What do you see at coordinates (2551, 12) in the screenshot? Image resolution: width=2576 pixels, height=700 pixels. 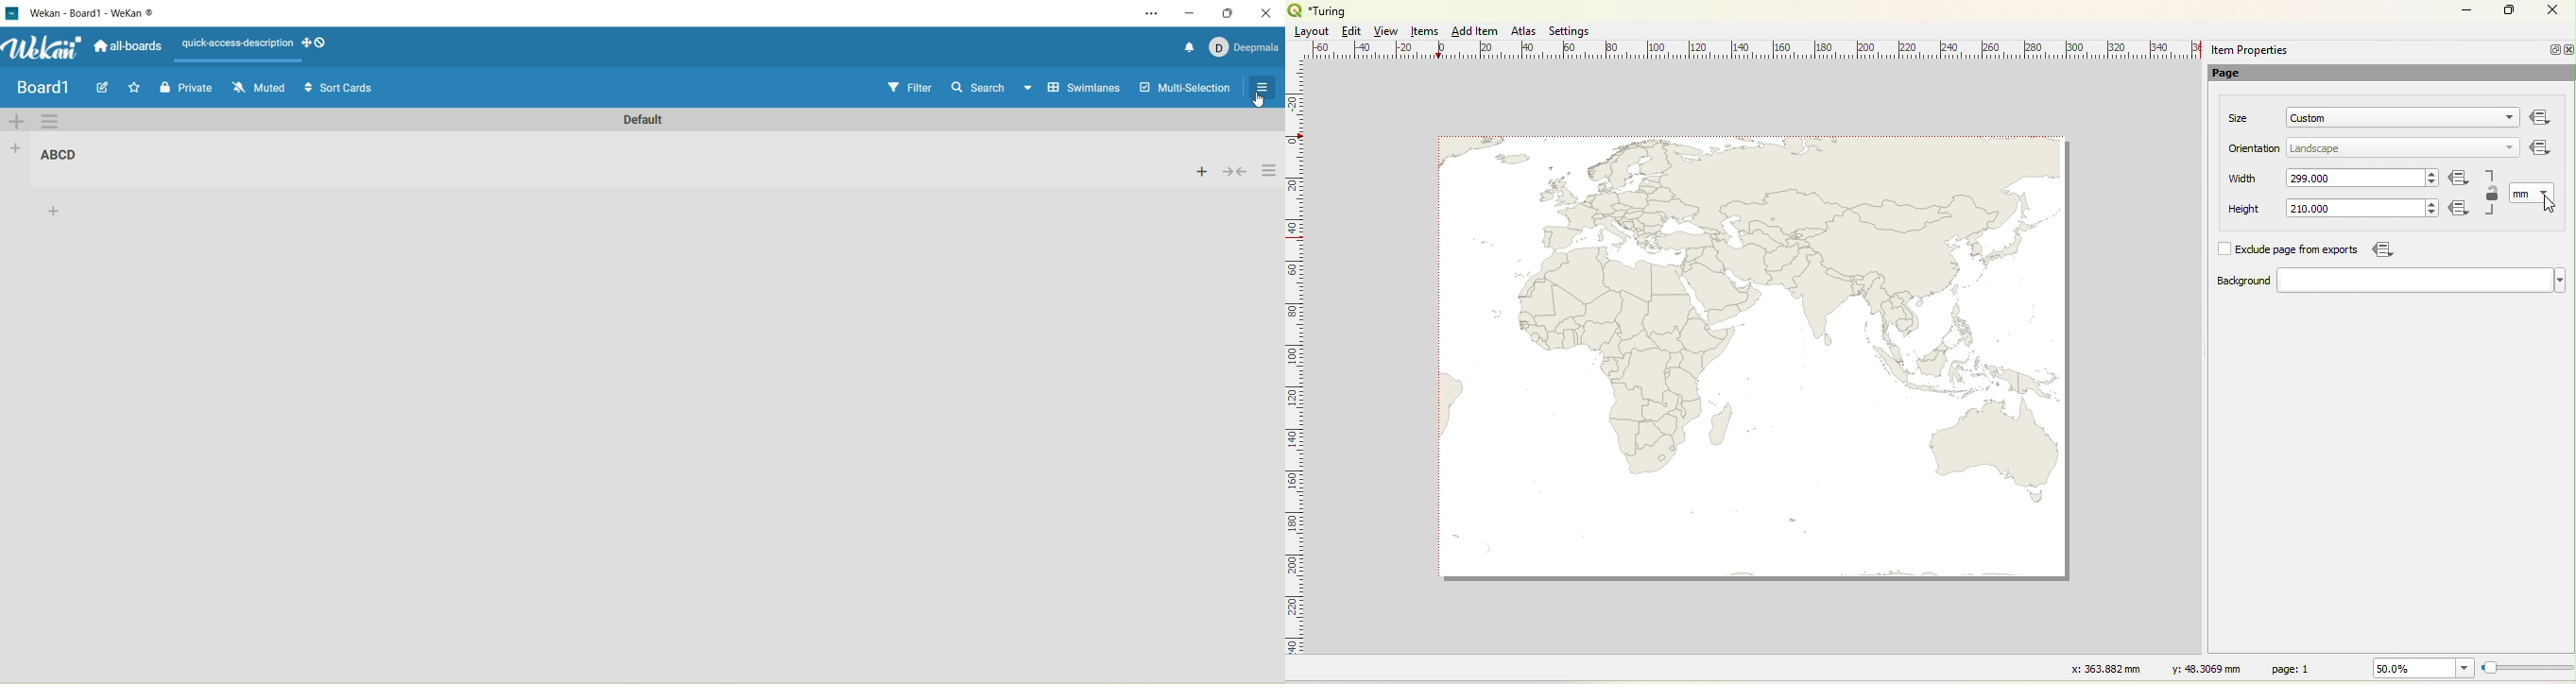 I see `Close` at bounding box center [2551, 12].